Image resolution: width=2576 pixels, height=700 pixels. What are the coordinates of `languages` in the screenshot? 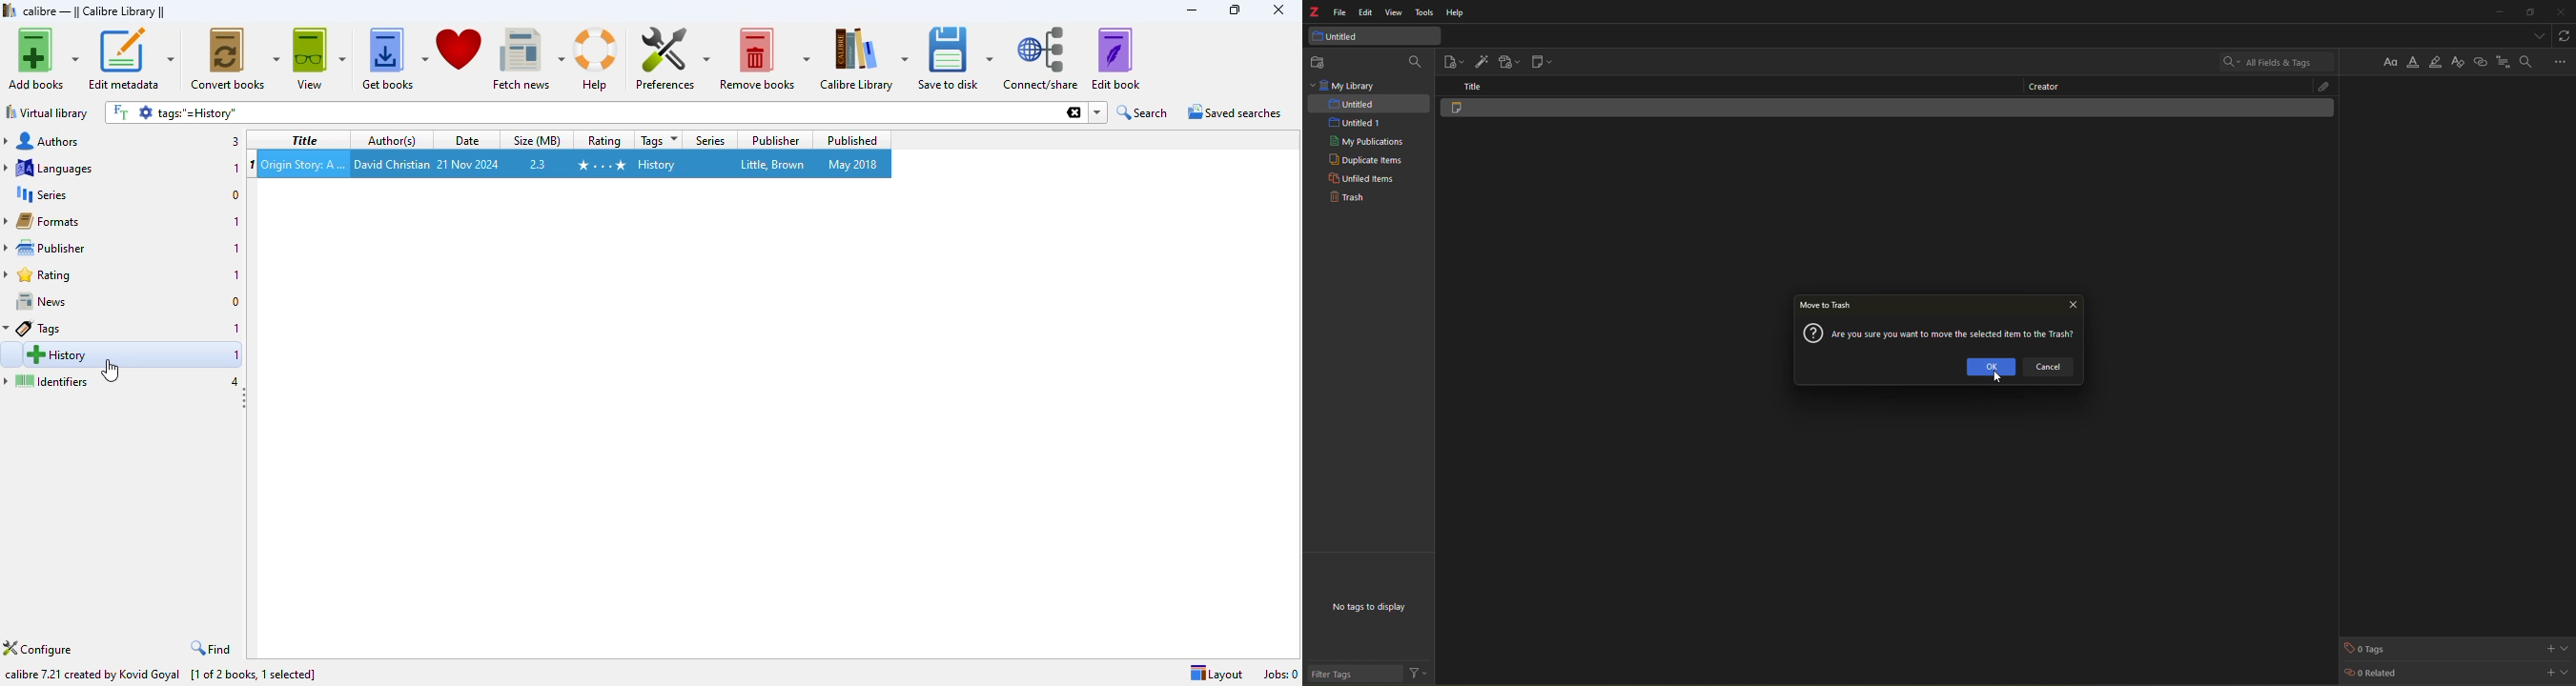 It's located at (48, 168).